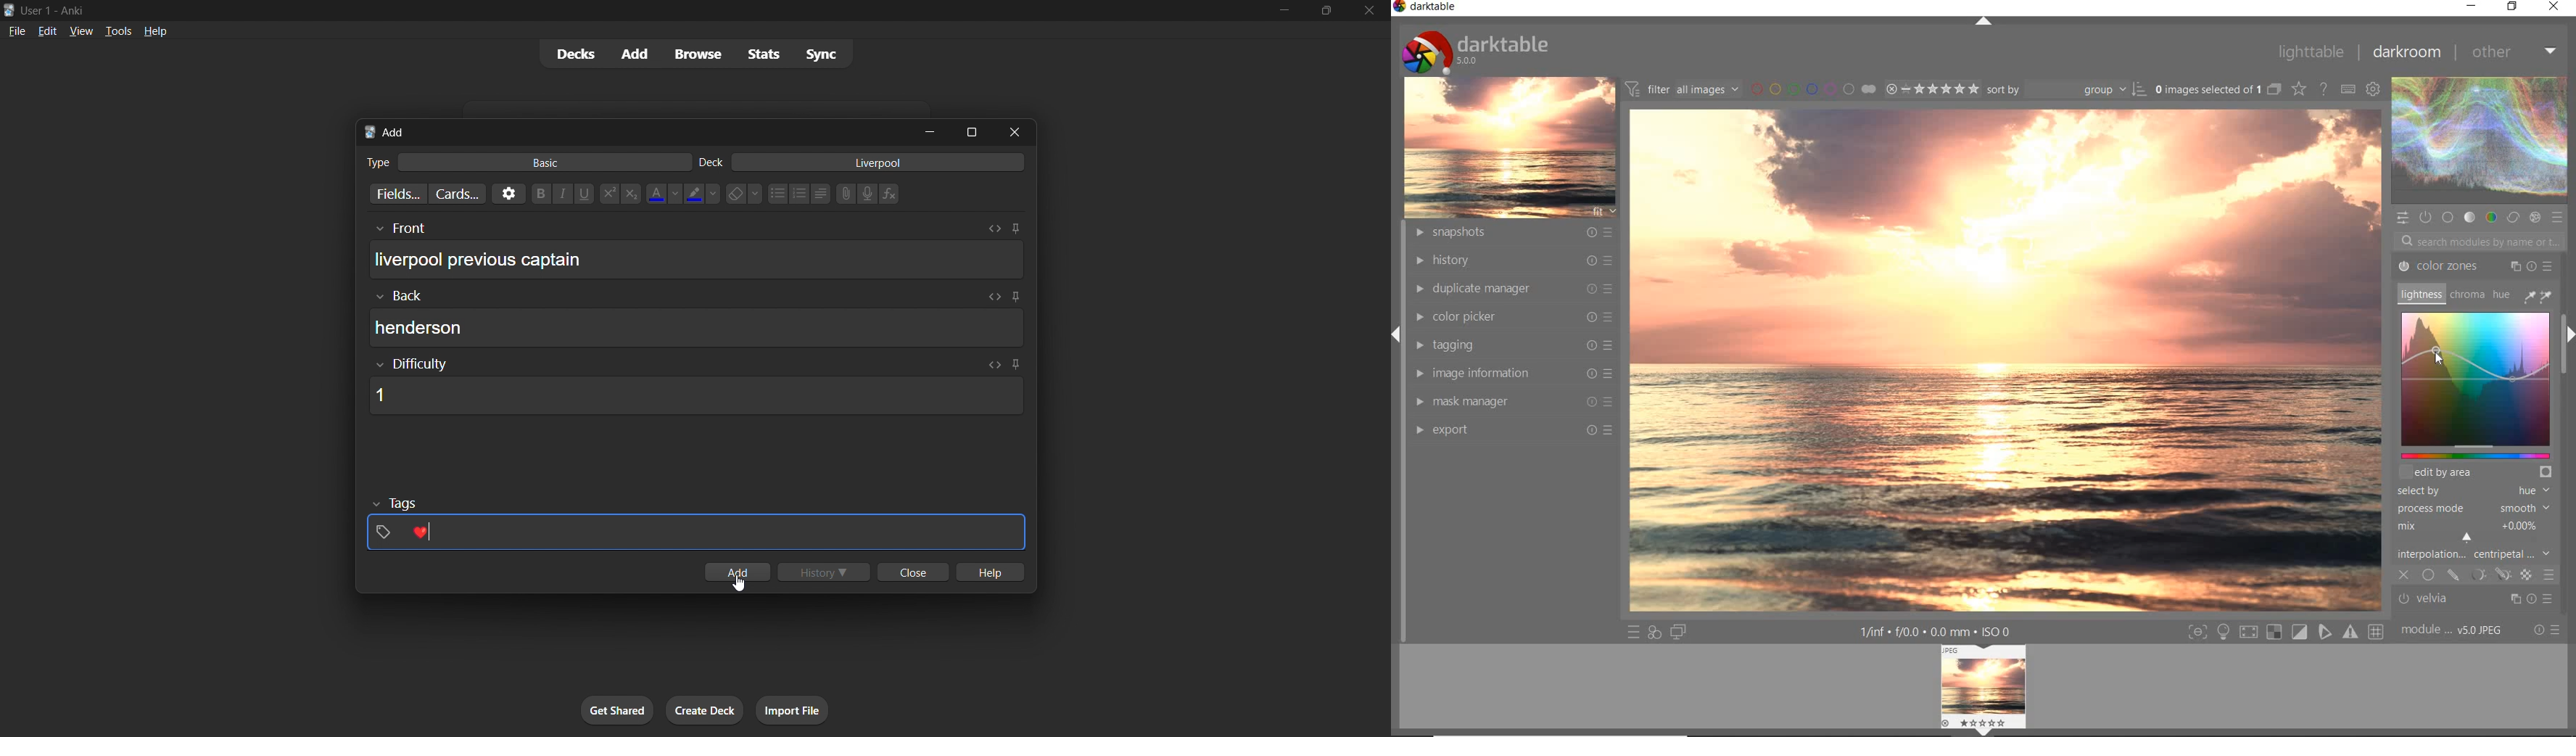  Describe the element at coordinates (2567, 287) in the screenshot. I see `SCROLLBAR` at that location.